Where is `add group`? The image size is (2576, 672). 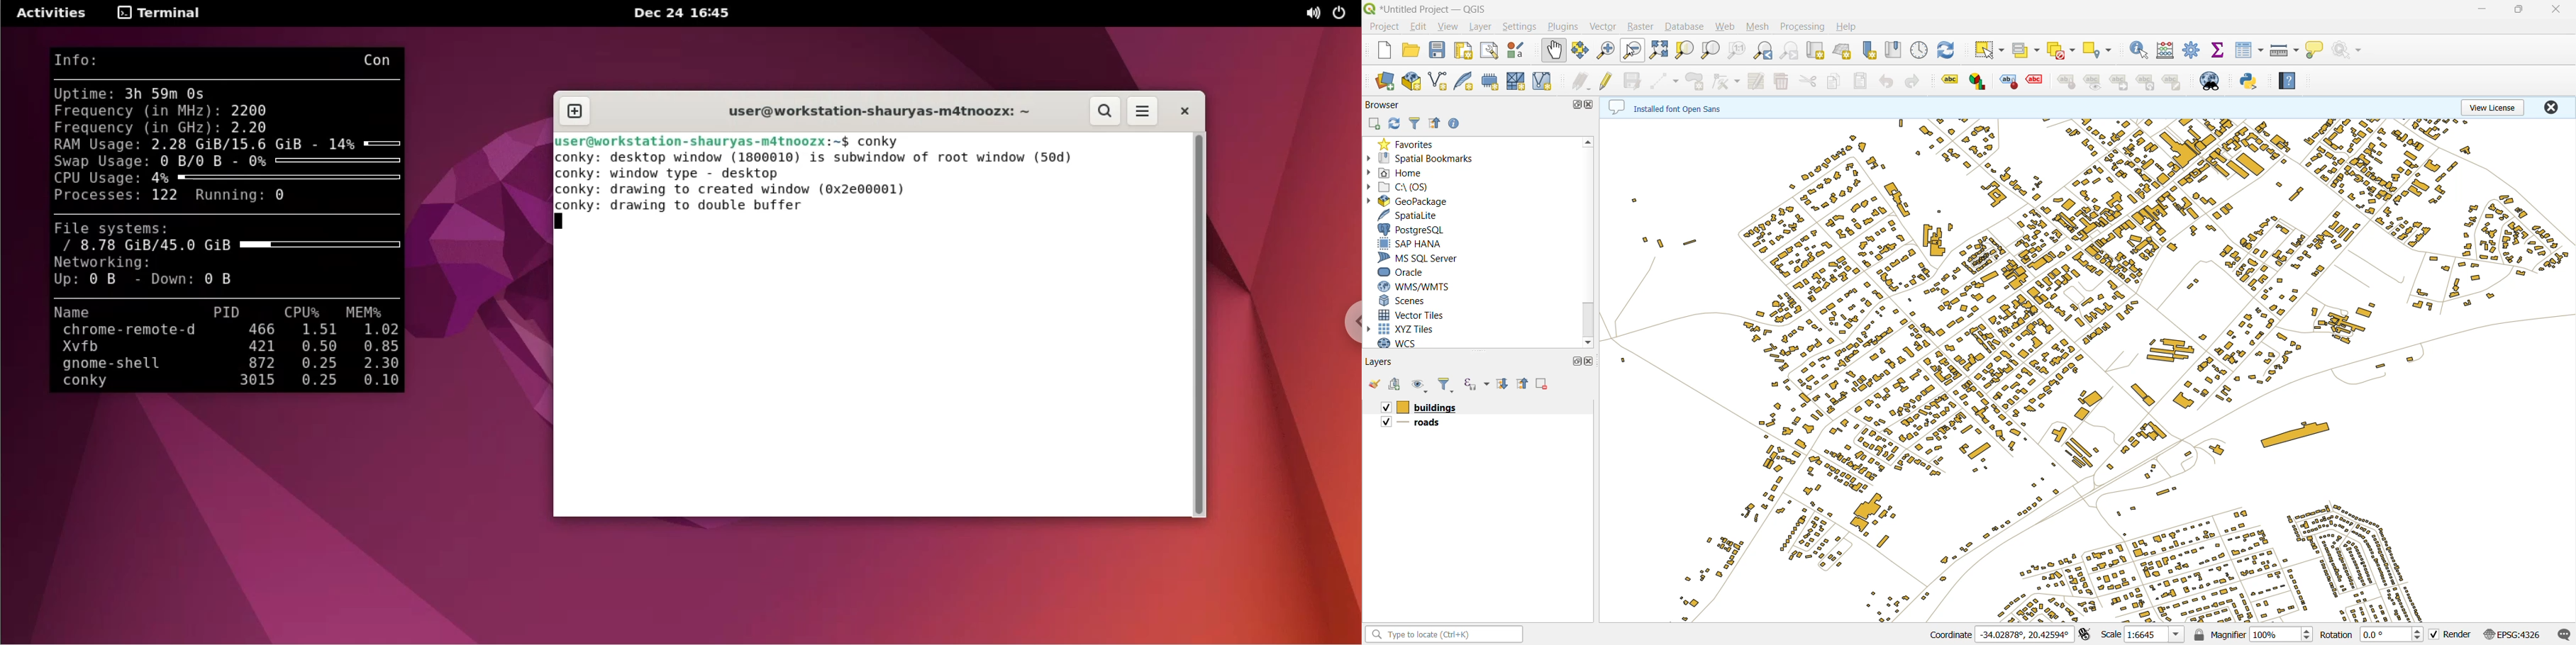 add group is located at coordinates (1396, 384).